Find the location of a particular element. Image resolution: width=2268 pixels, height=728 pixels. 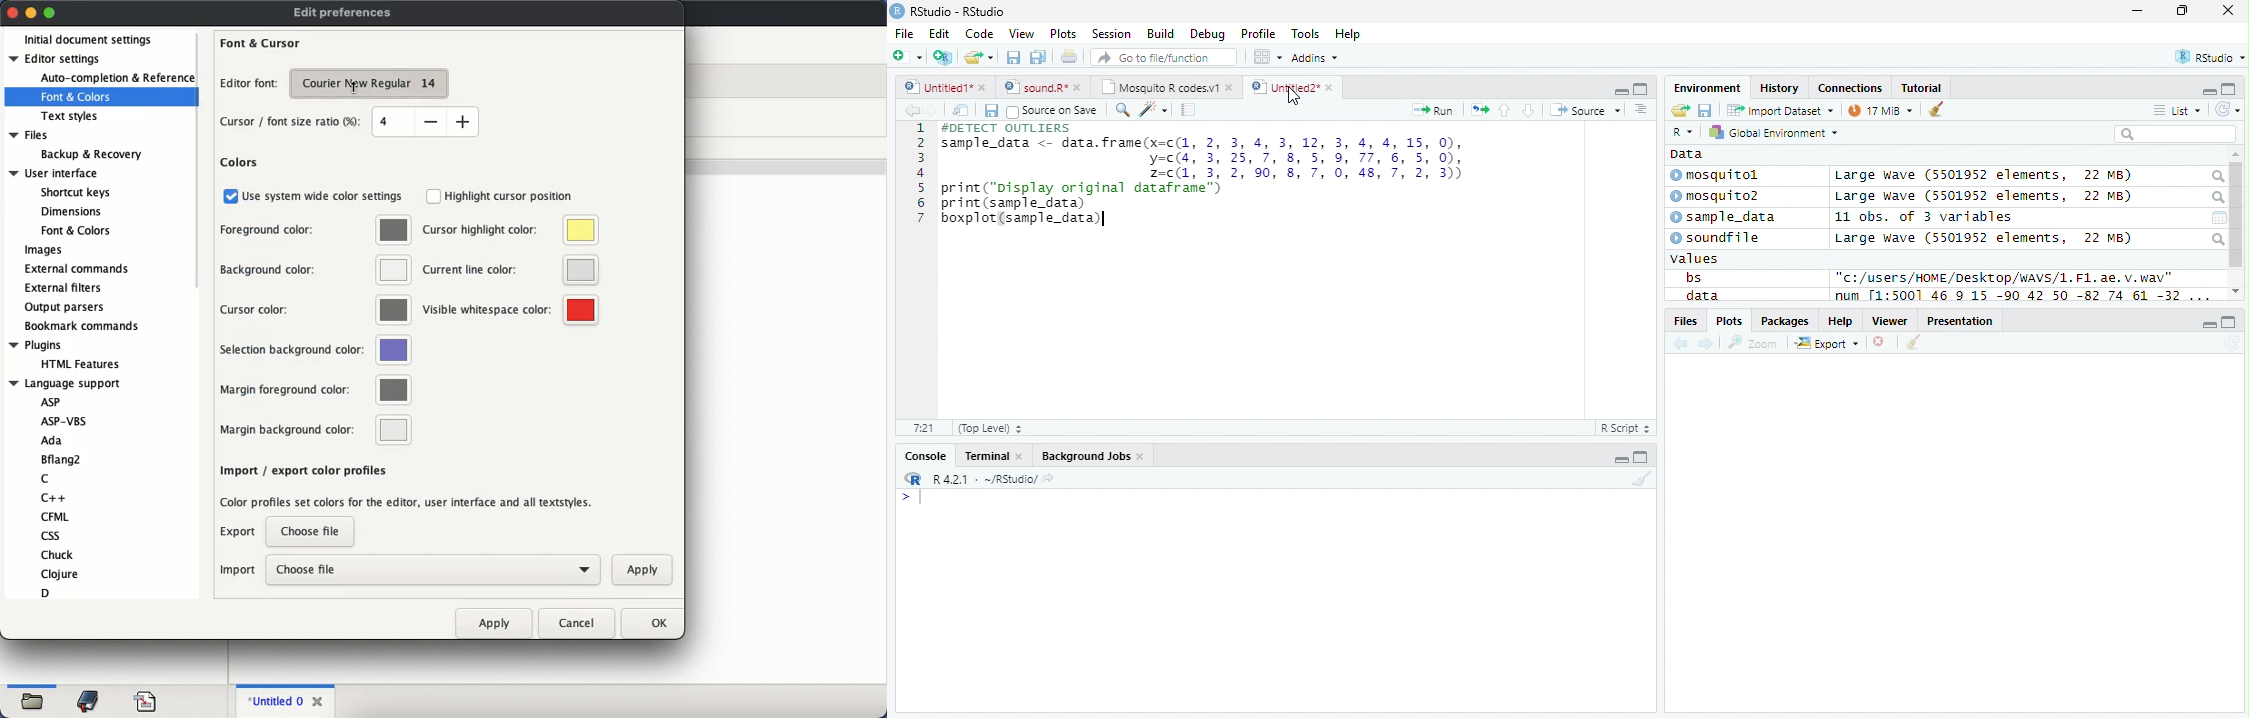

Show document outline is located at coordinates (1640, 109).